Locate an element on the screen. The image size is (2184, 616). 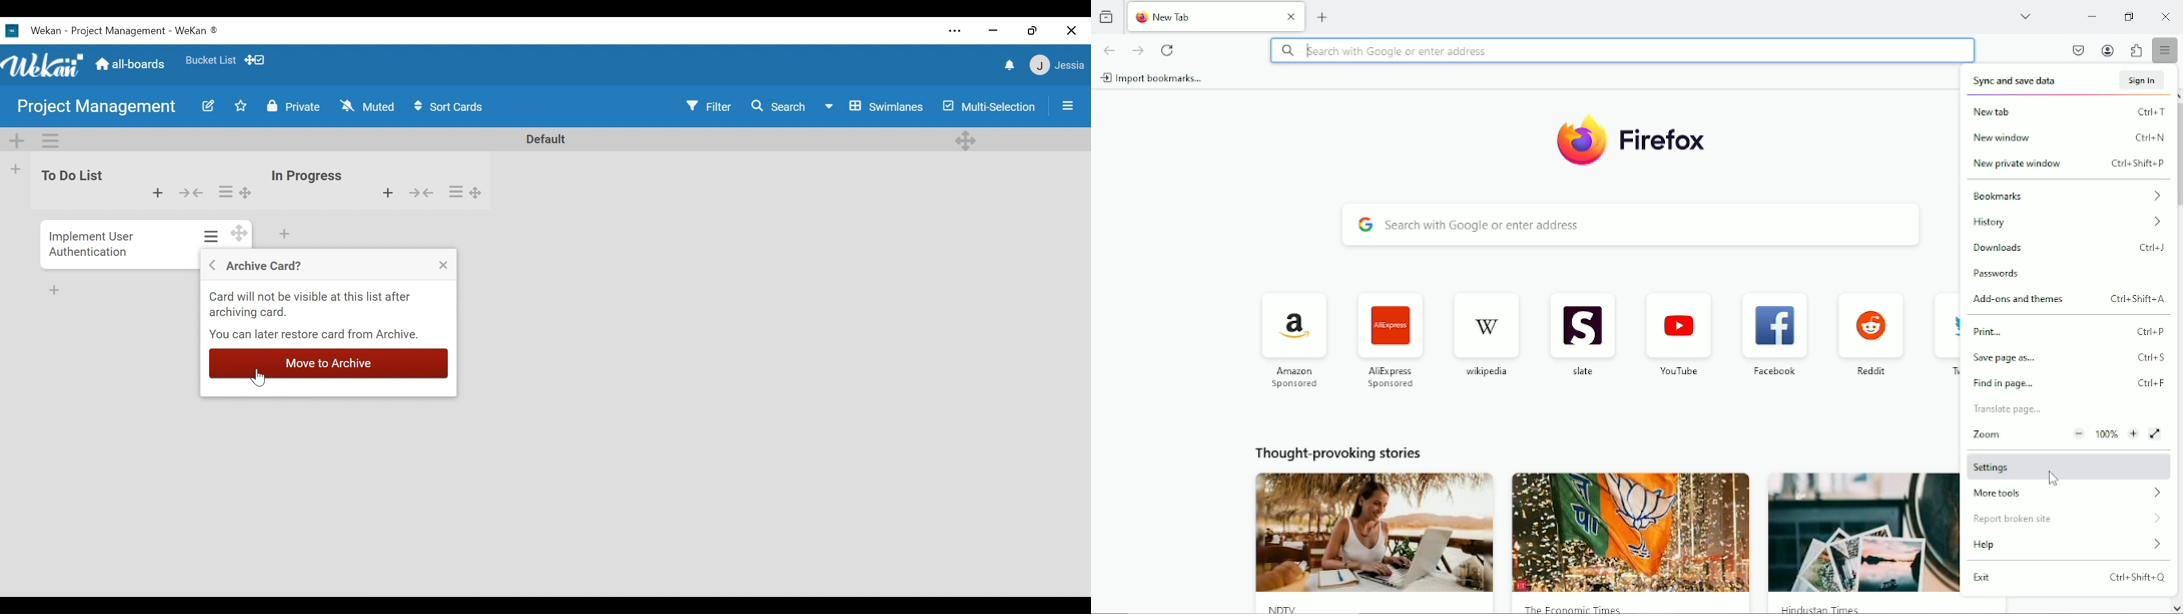
new private window is located at coordinates (2071, 164).